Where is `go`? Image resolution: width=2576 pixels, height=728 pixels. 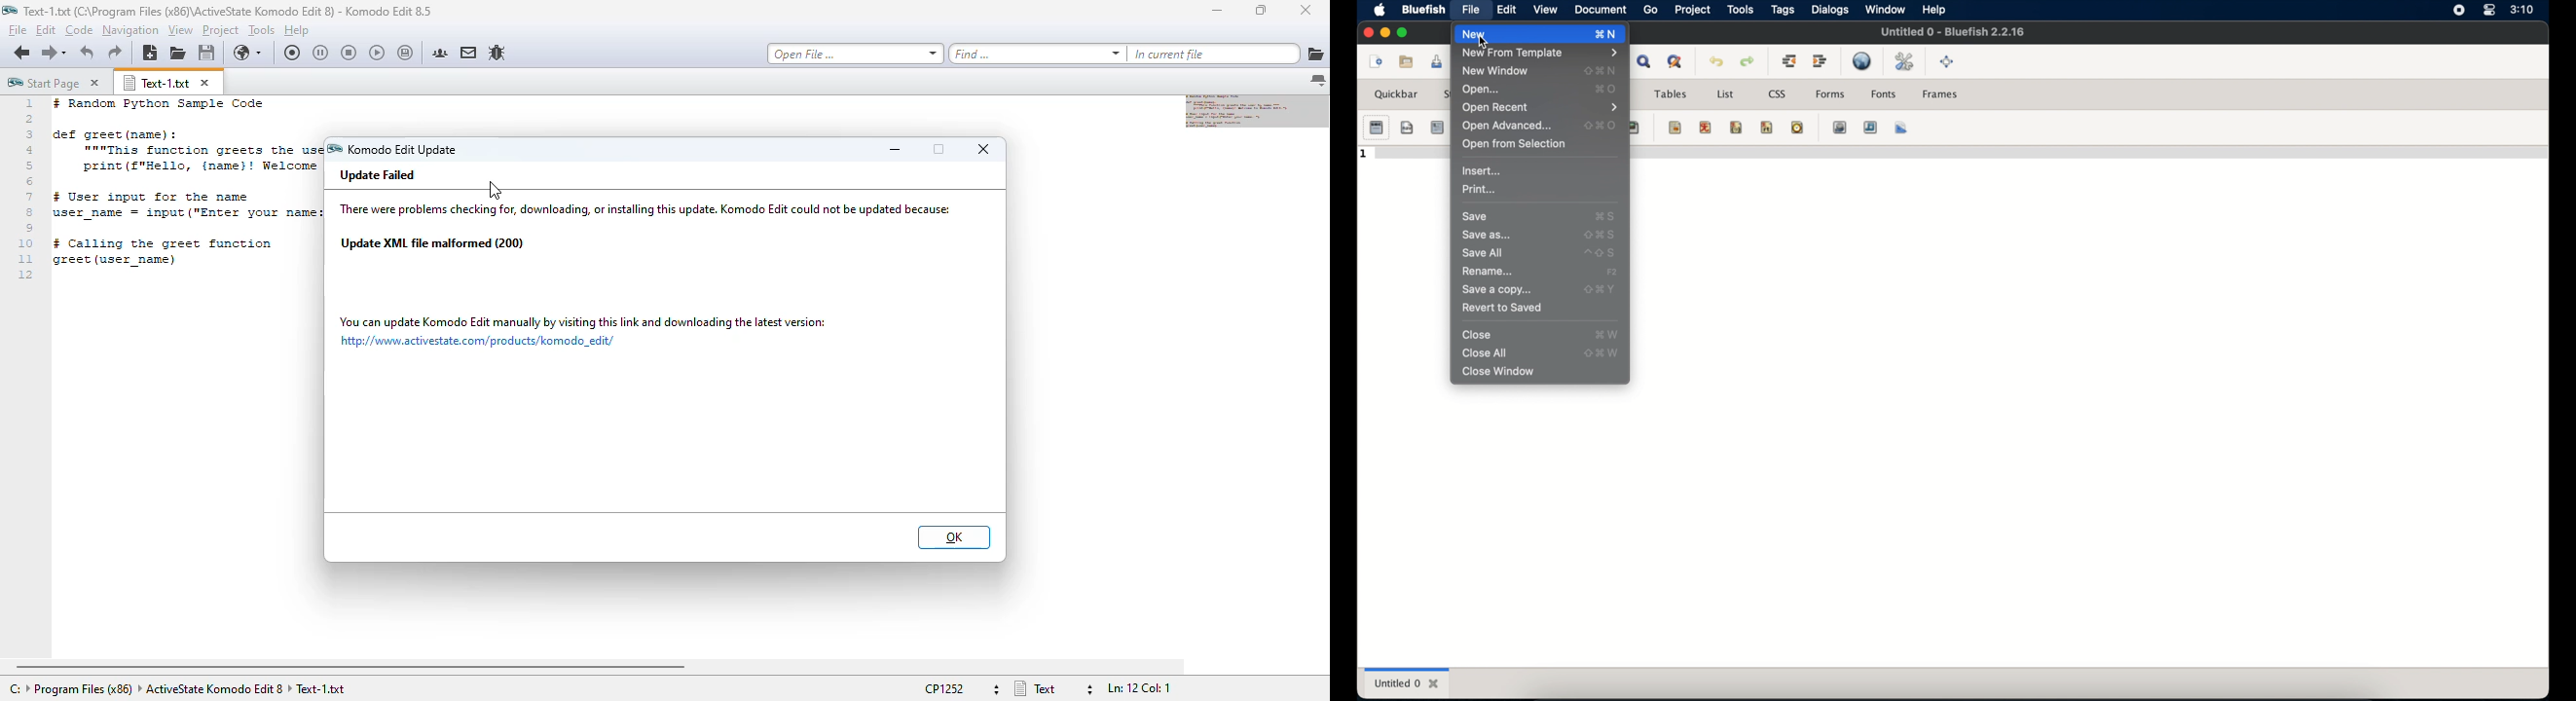
go is located at coordinates (1650, 10).